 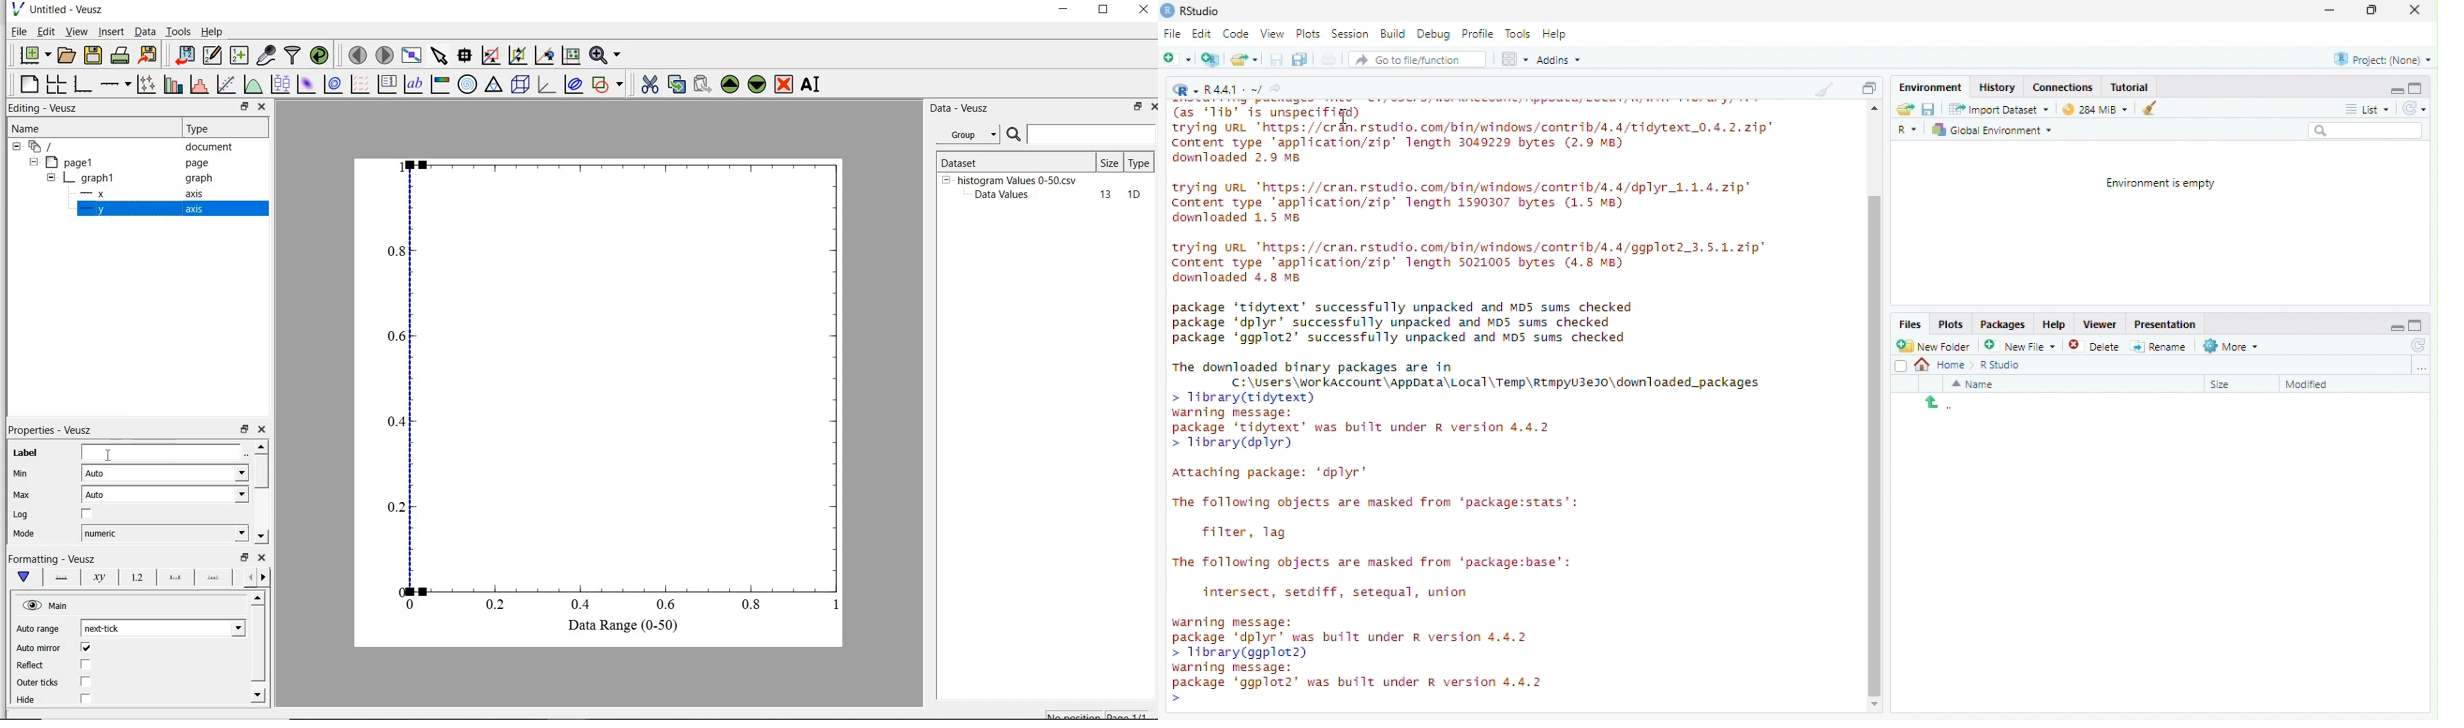 What do you see at coordinates (1277, 59) in the screenshot?
I see `Save` at bounding box center [1277, 59].